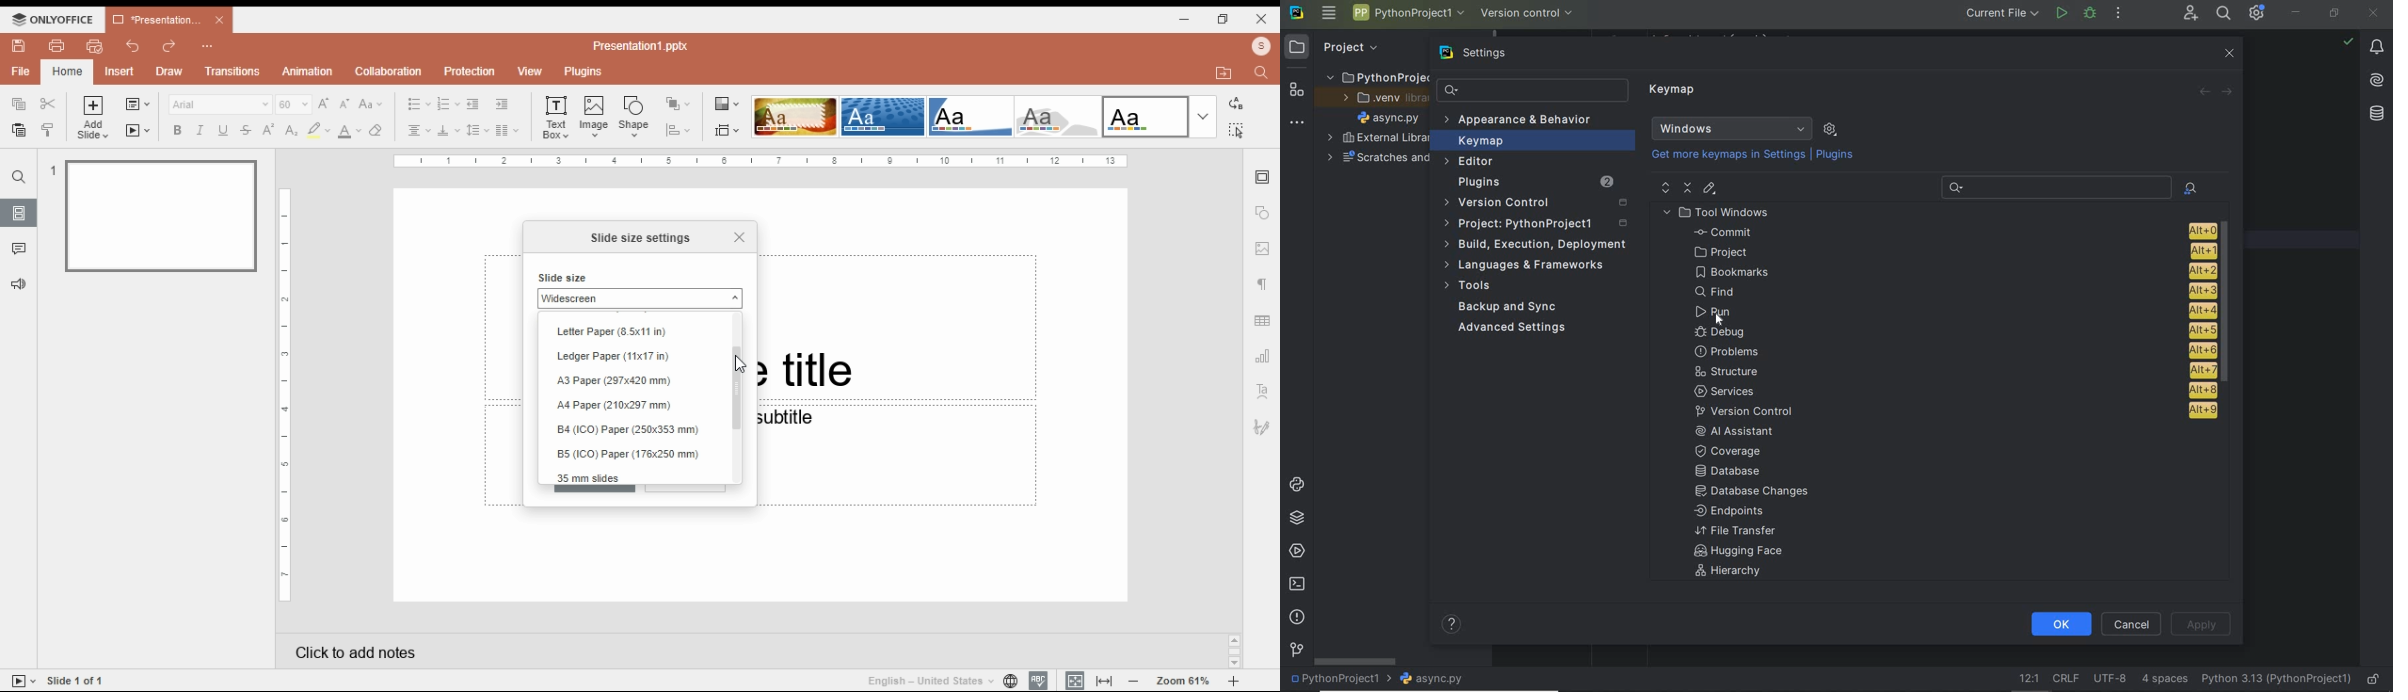  What do you see at coordinates (635, 116) in the screenshot?
I see `insert shape` at bounding box center [635, 116].